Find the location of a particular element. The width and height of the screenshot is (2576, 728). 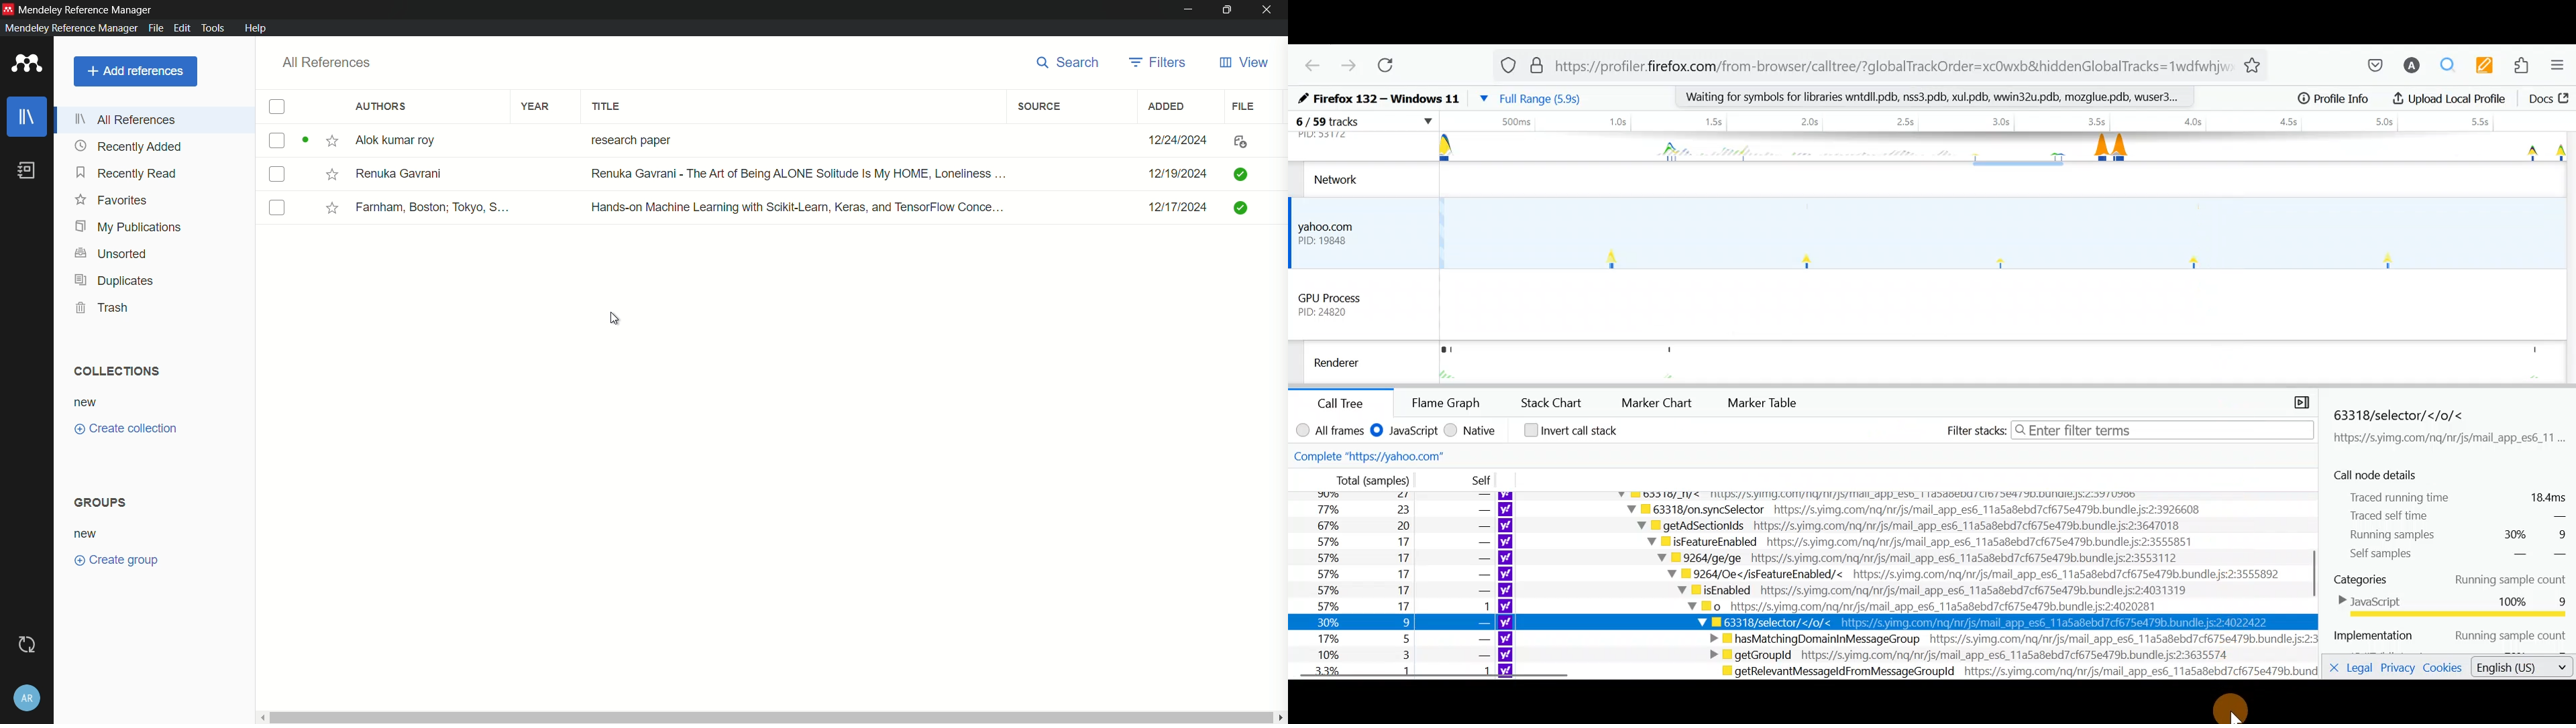

Bookmark 4 is located at coordinates (1939, 100).